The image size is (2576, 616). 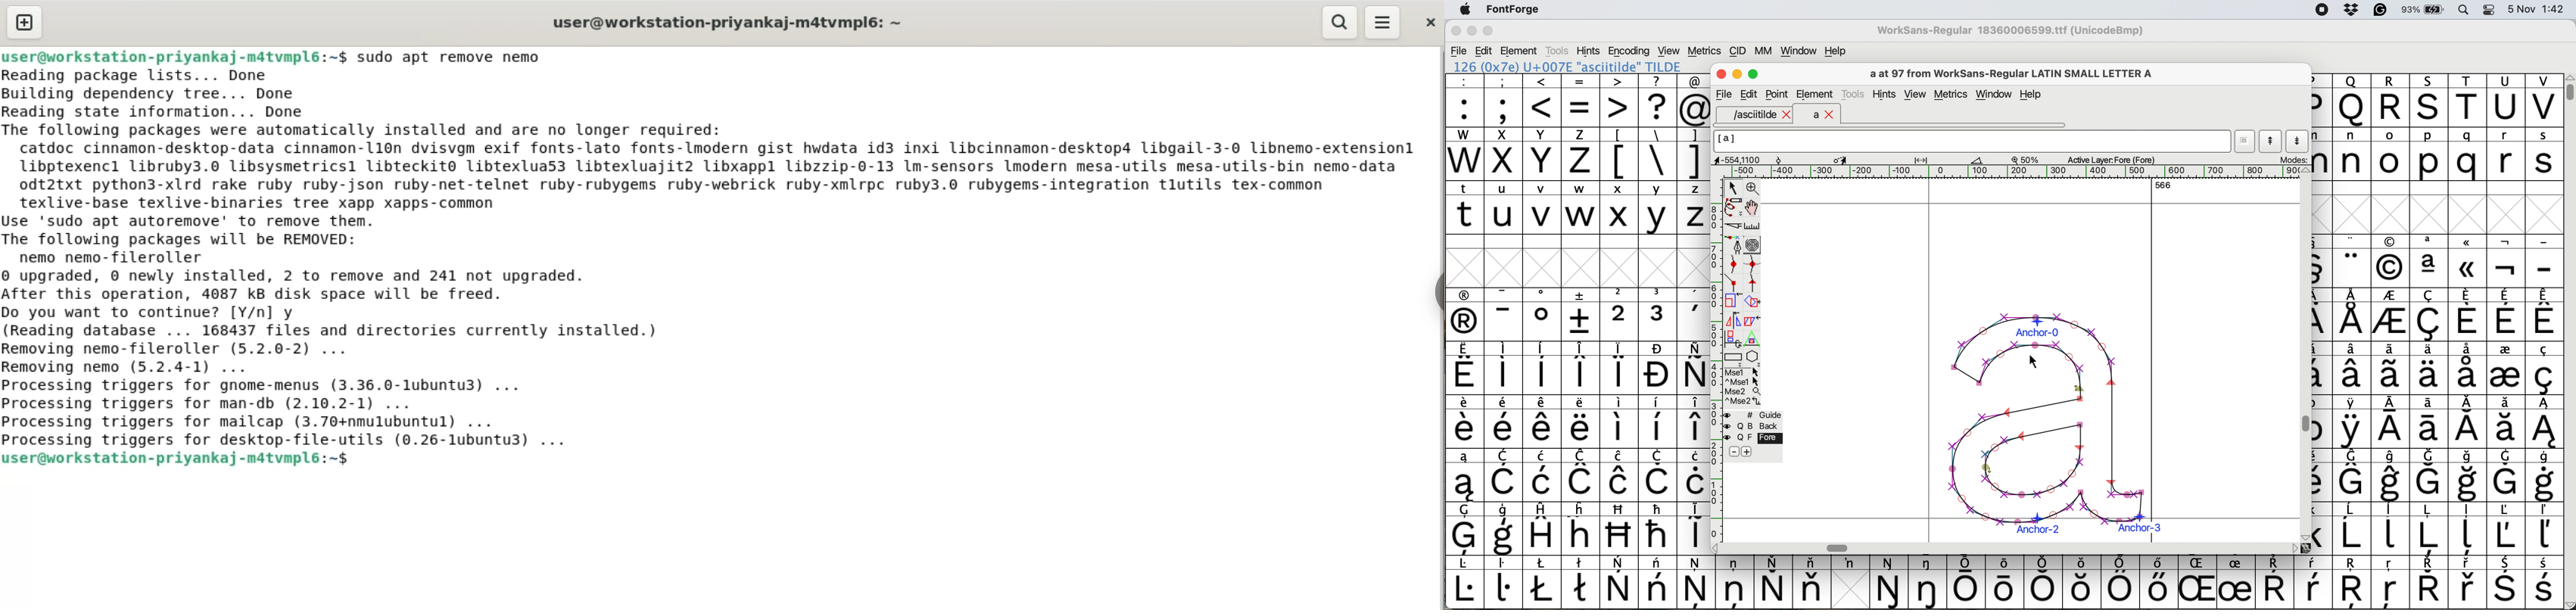 What do you see at coordinates (2470, 530) in the screenshot?
I see `symbol` at bounding box center [2470, 530].